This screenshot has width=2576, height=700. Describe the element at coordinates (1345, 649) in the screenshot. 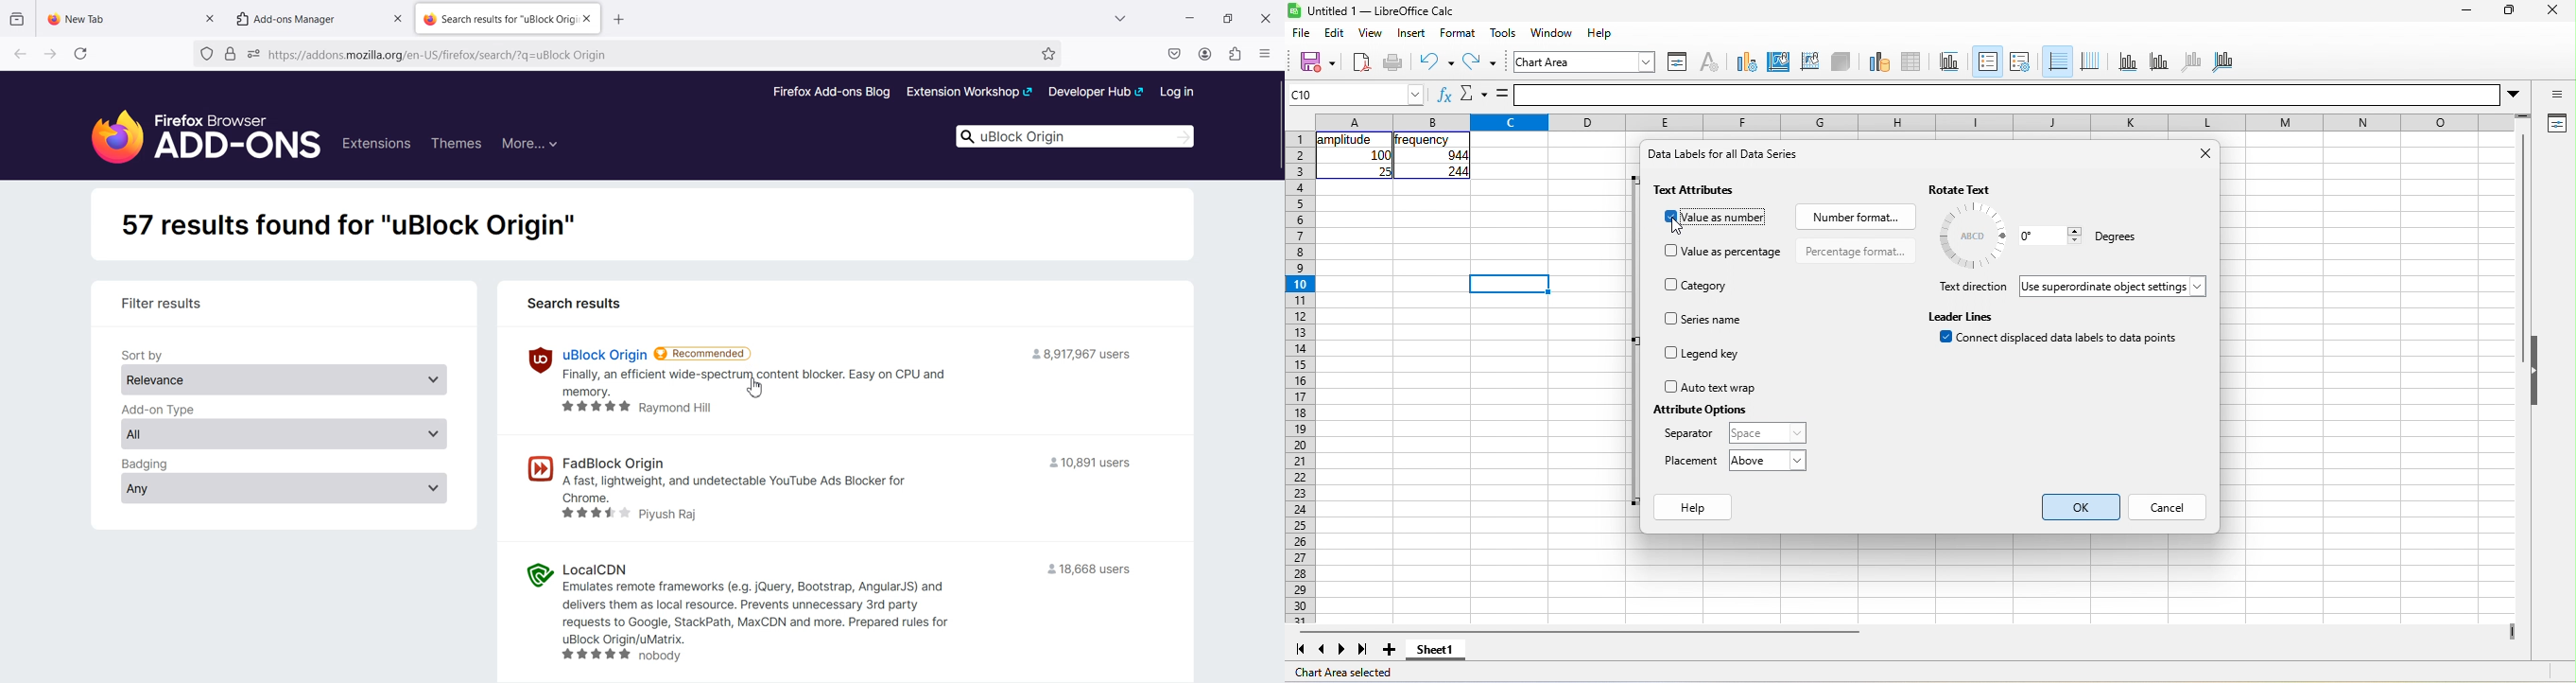

I see `next sheet` at that location.